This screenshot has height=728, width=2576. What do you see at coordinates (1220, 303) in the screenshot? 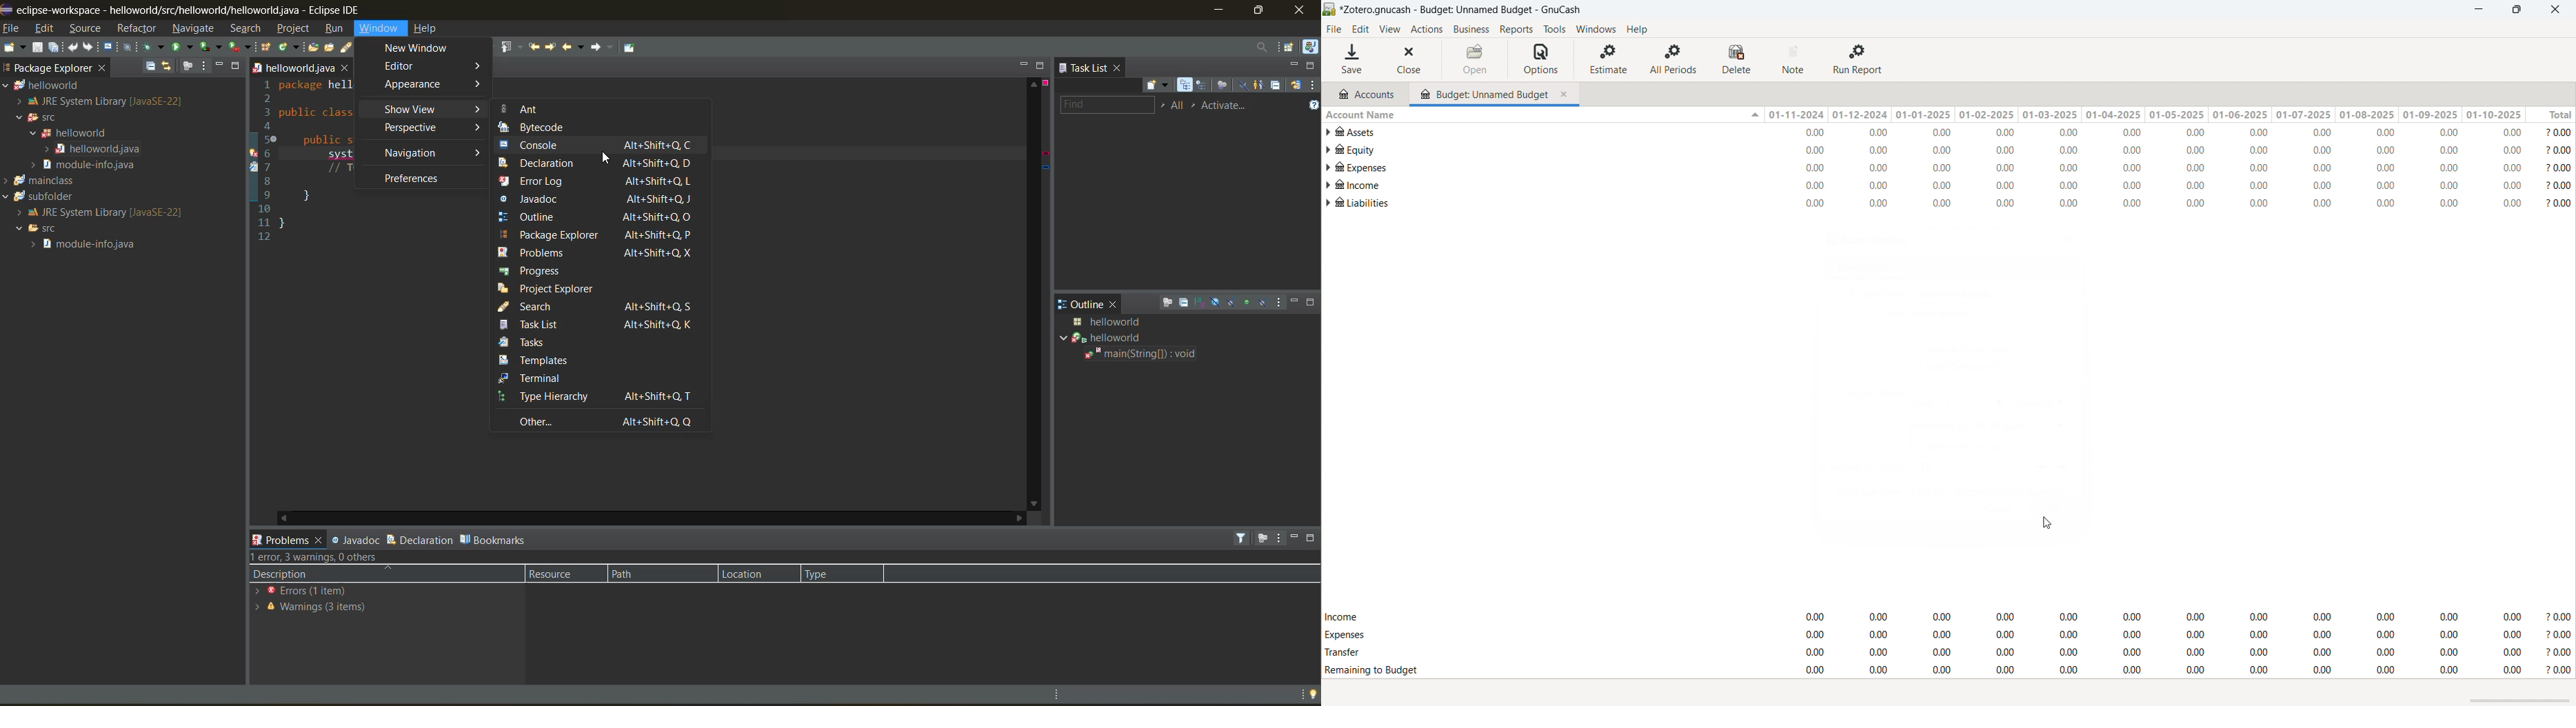
I see `hide fields` at bounding box center [1220, 303].